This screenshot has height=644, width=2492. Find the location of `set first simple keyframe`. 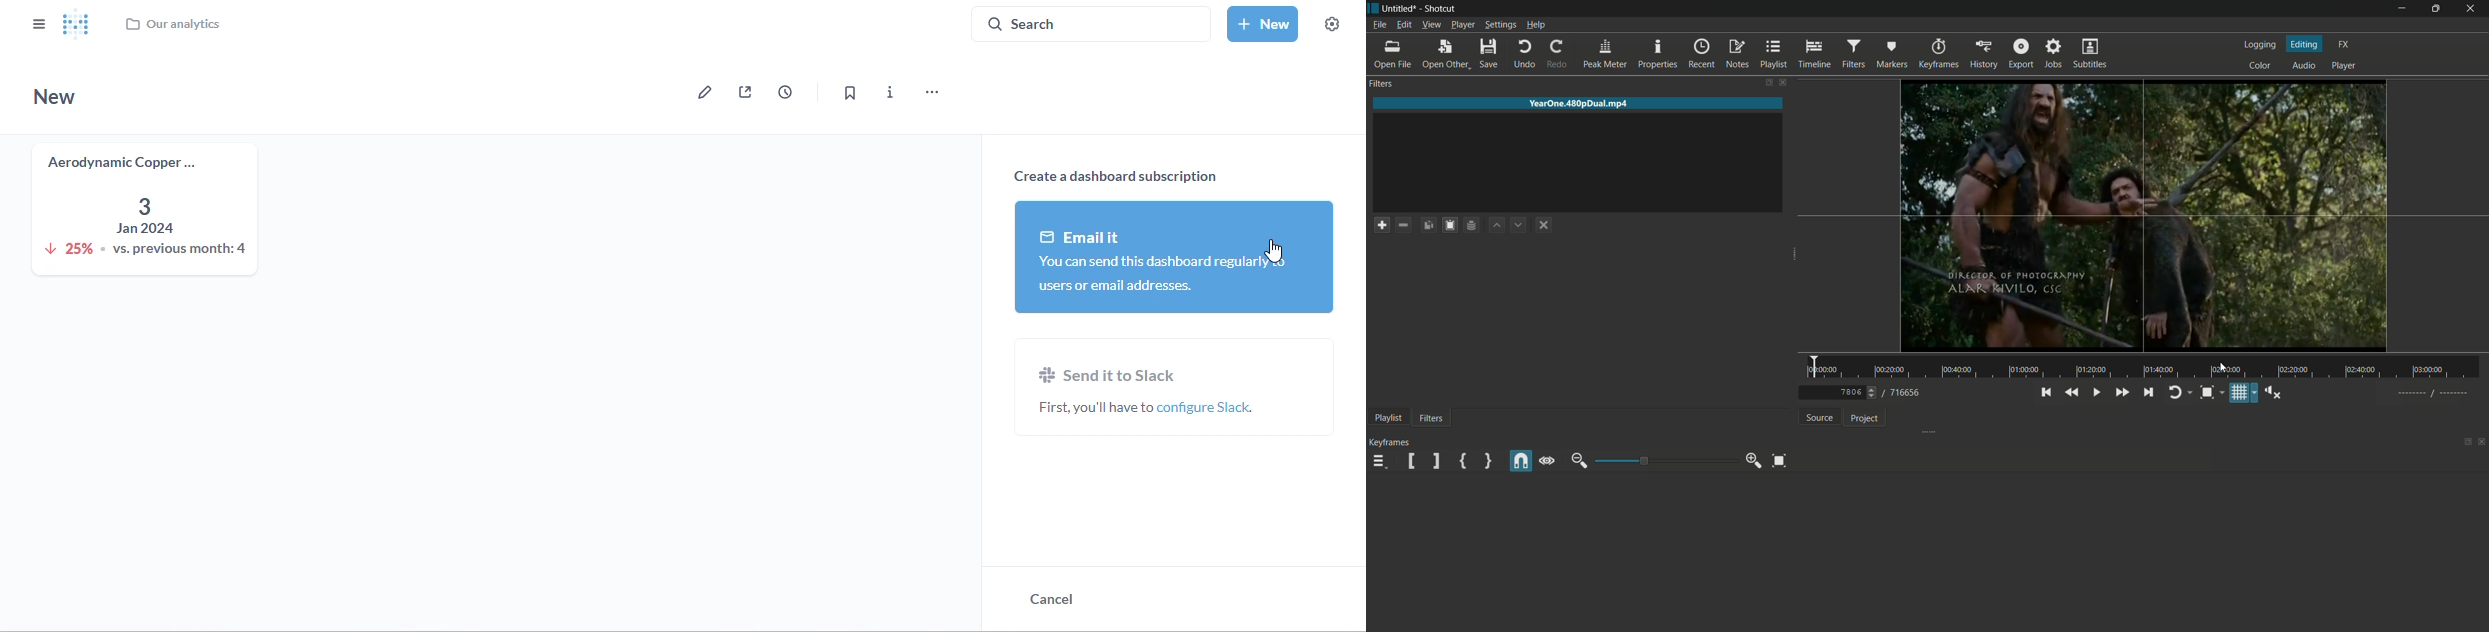

set first simple keyframe is located at coordinates (1462, 461).